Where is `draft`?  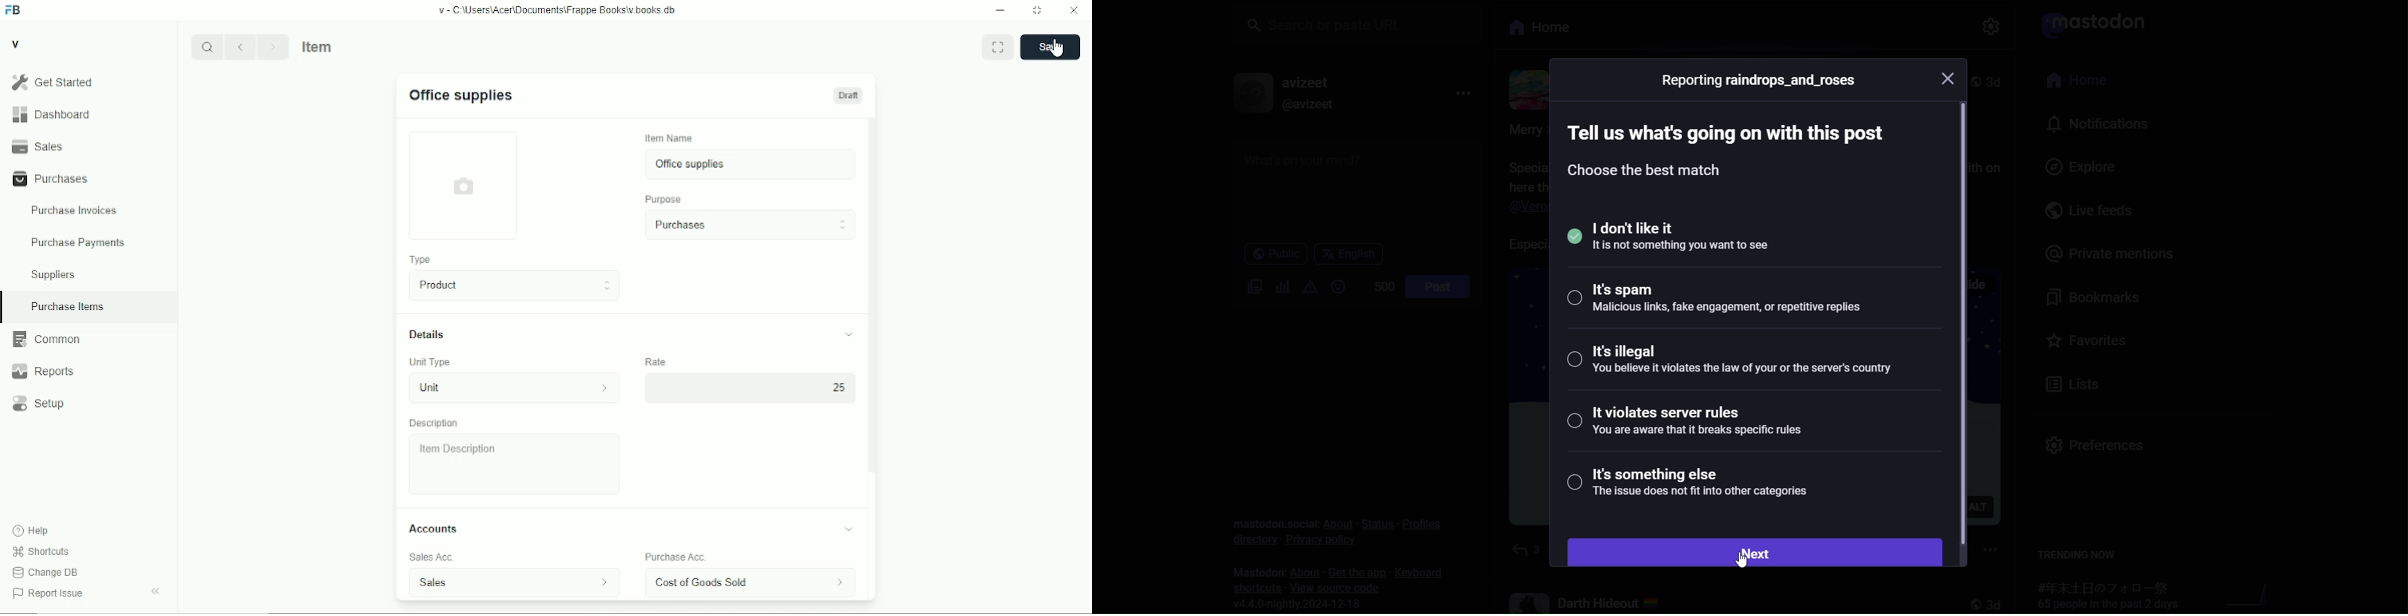 draft is located at coordinates (849, 95).